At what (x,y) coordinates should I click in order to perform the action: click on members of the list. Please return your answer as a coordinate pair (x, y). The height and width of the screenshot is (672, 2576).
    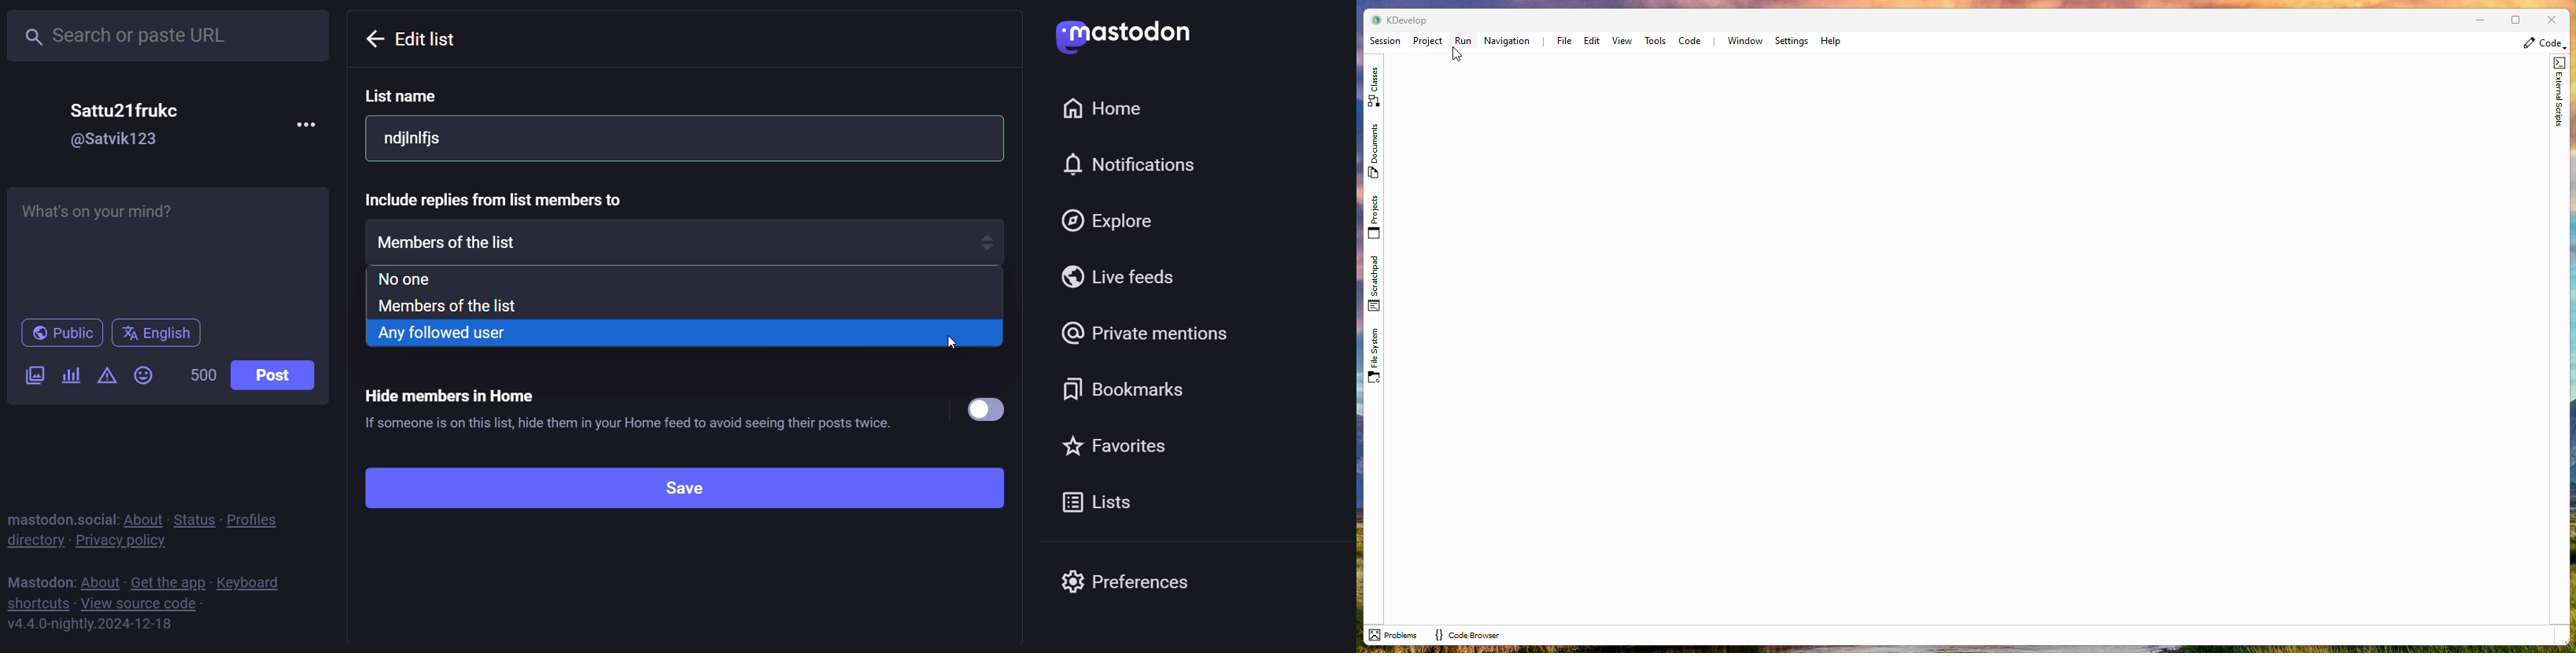
    Looking at the image, I should click on (520, 305).